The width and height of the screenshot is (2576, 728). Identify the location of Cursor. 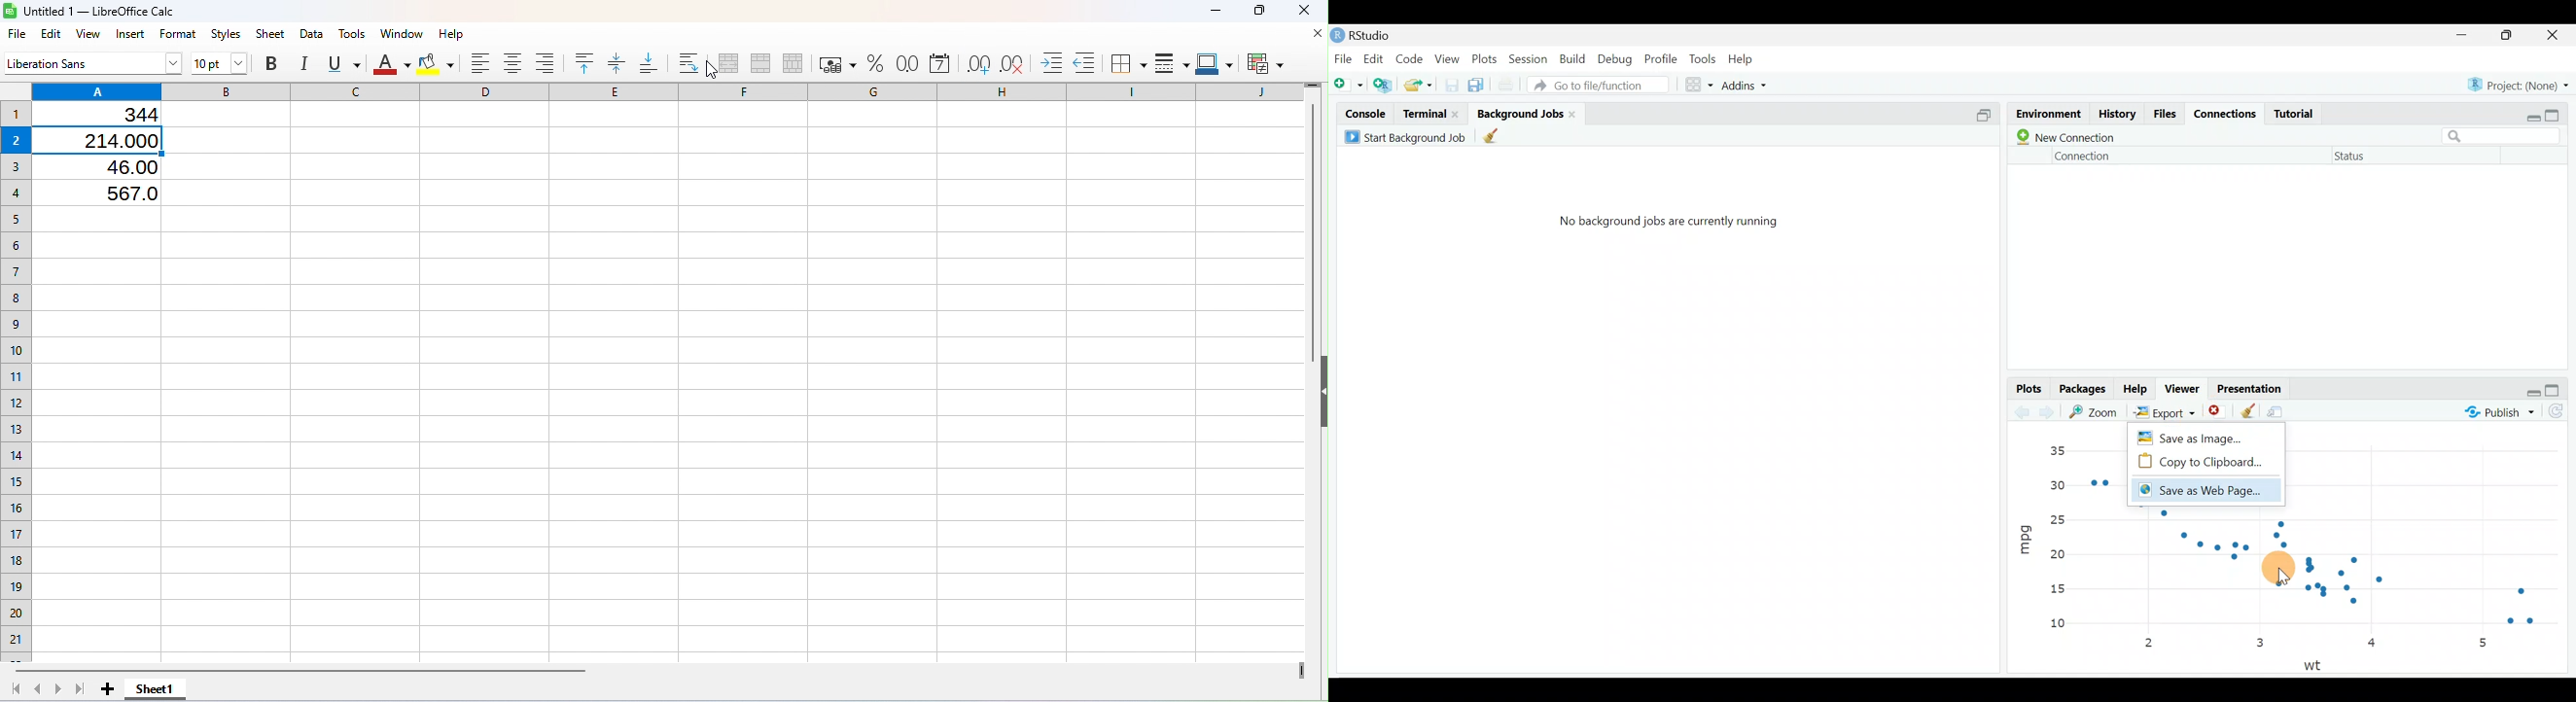
(2279, 567).